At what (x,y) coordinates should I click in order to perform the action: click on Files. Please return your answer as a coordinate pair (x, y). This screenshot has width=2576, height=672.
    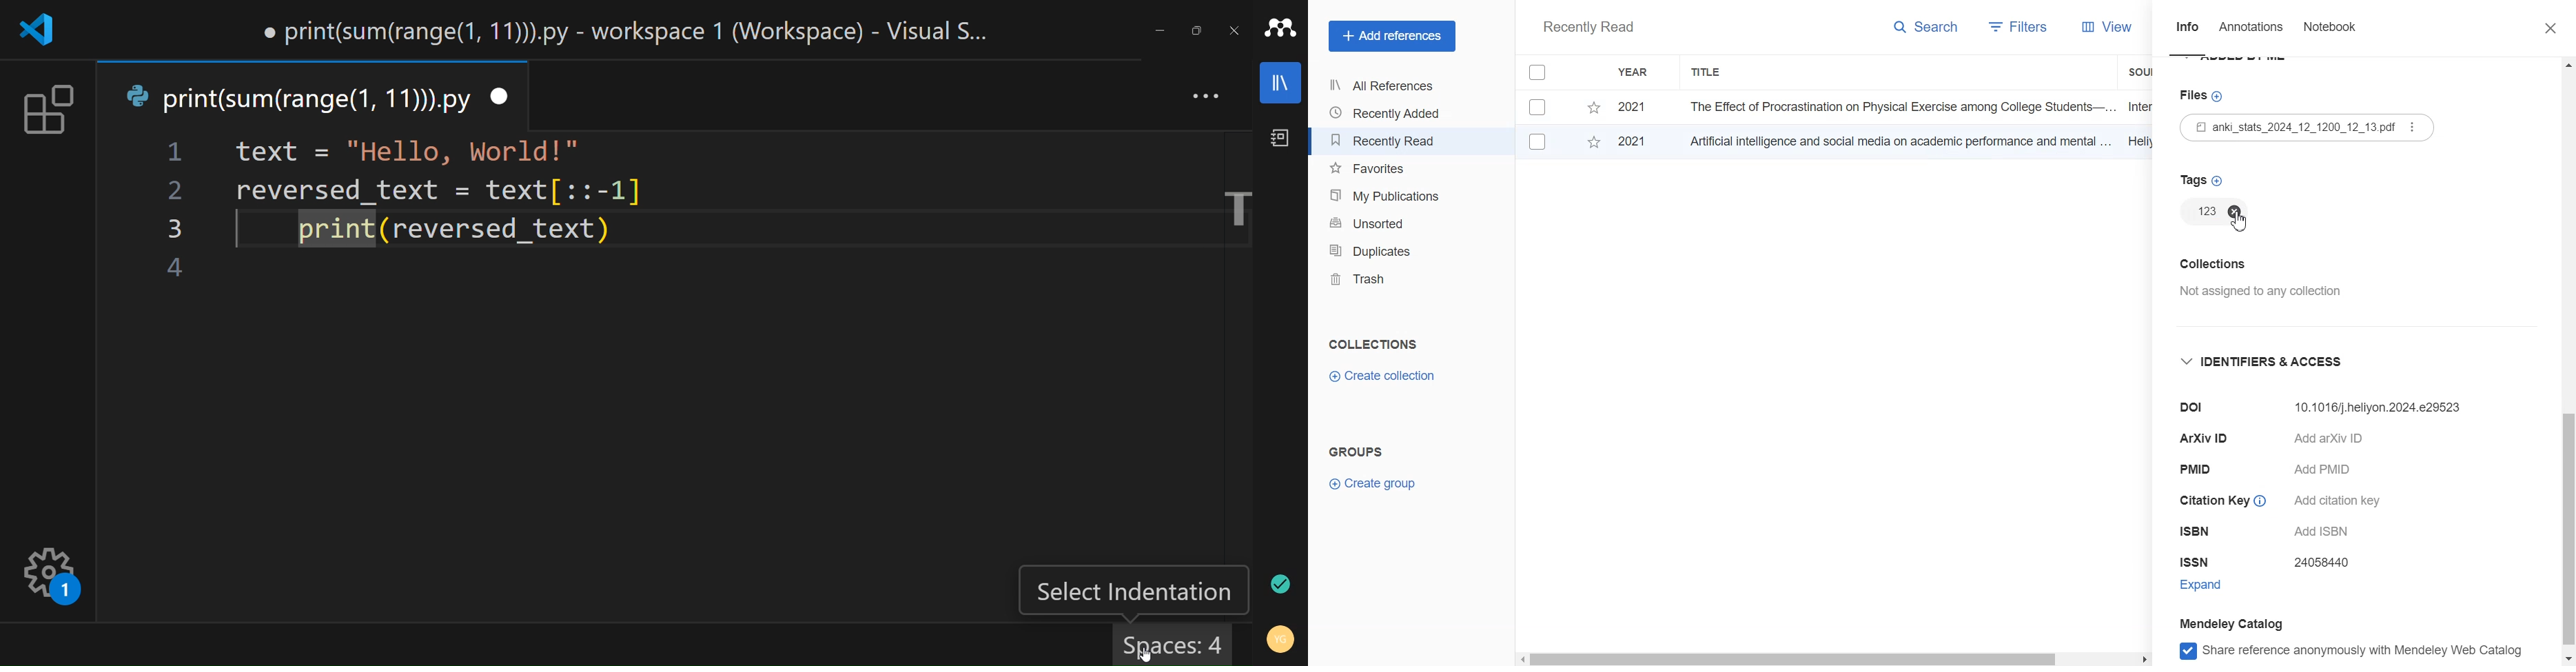
    Looking at the image, I should click on (2205, 93).